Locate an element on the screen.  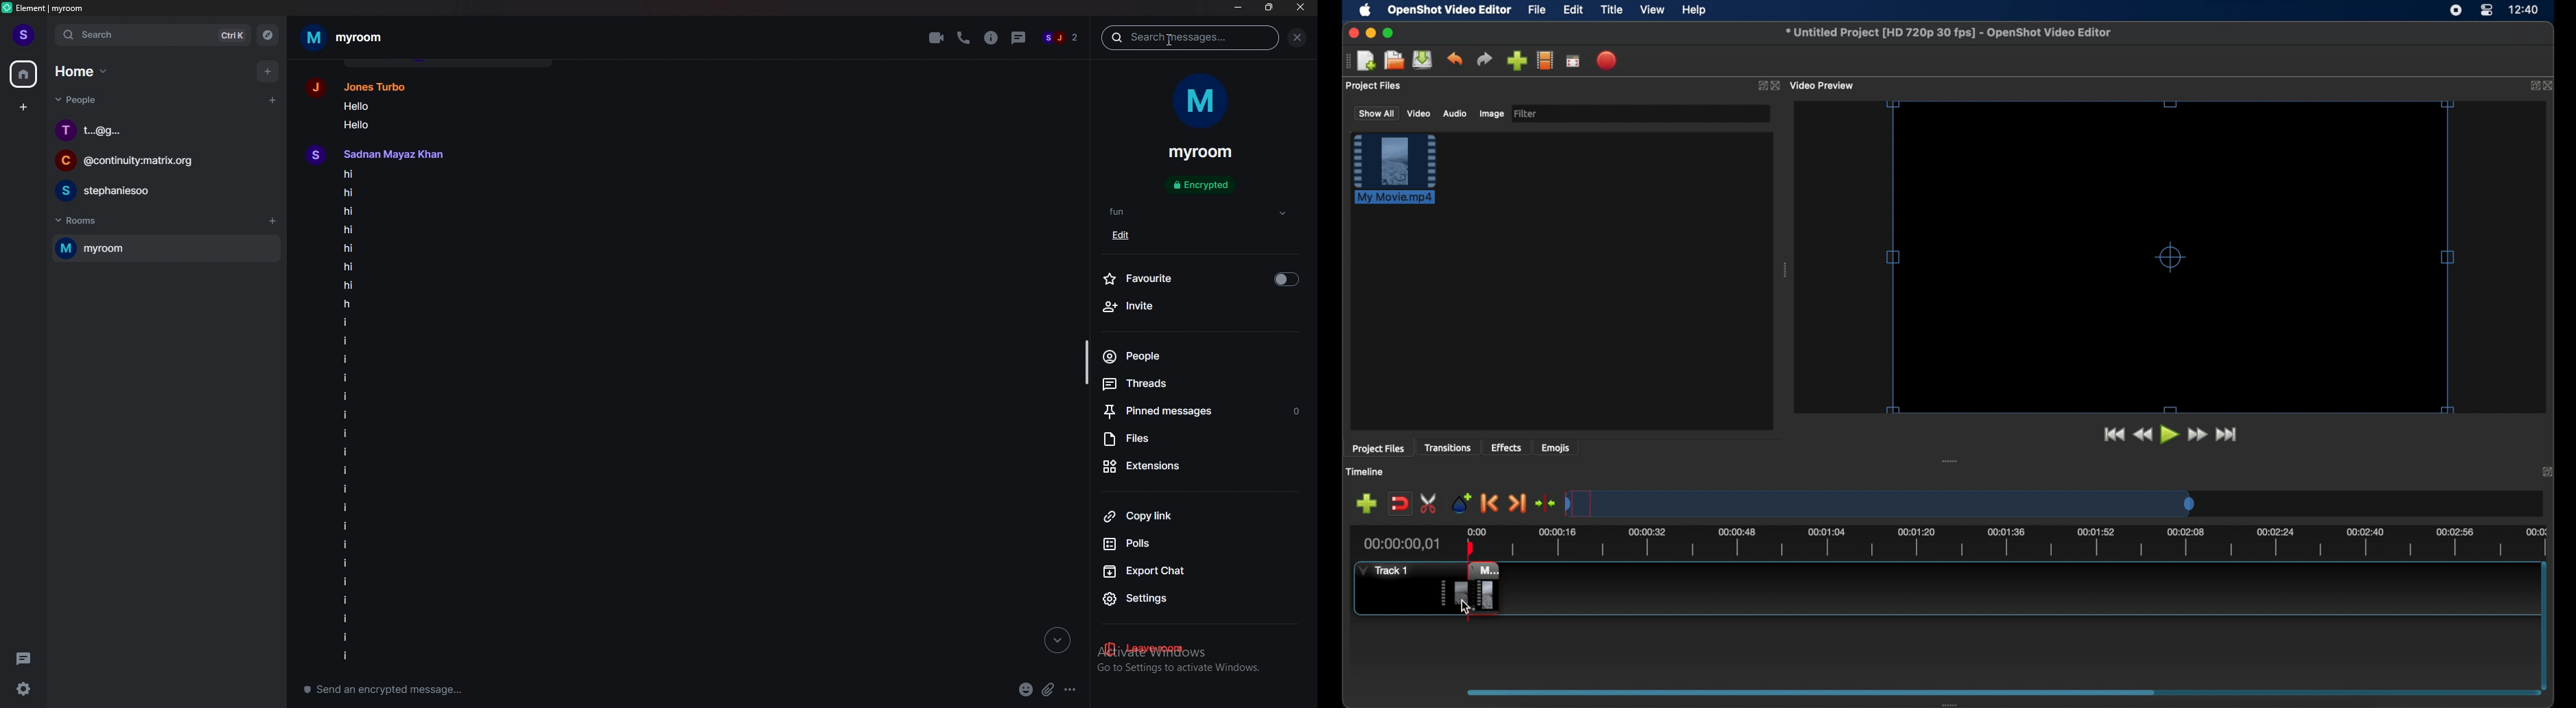
project files is located at coordinates (1374, 86).